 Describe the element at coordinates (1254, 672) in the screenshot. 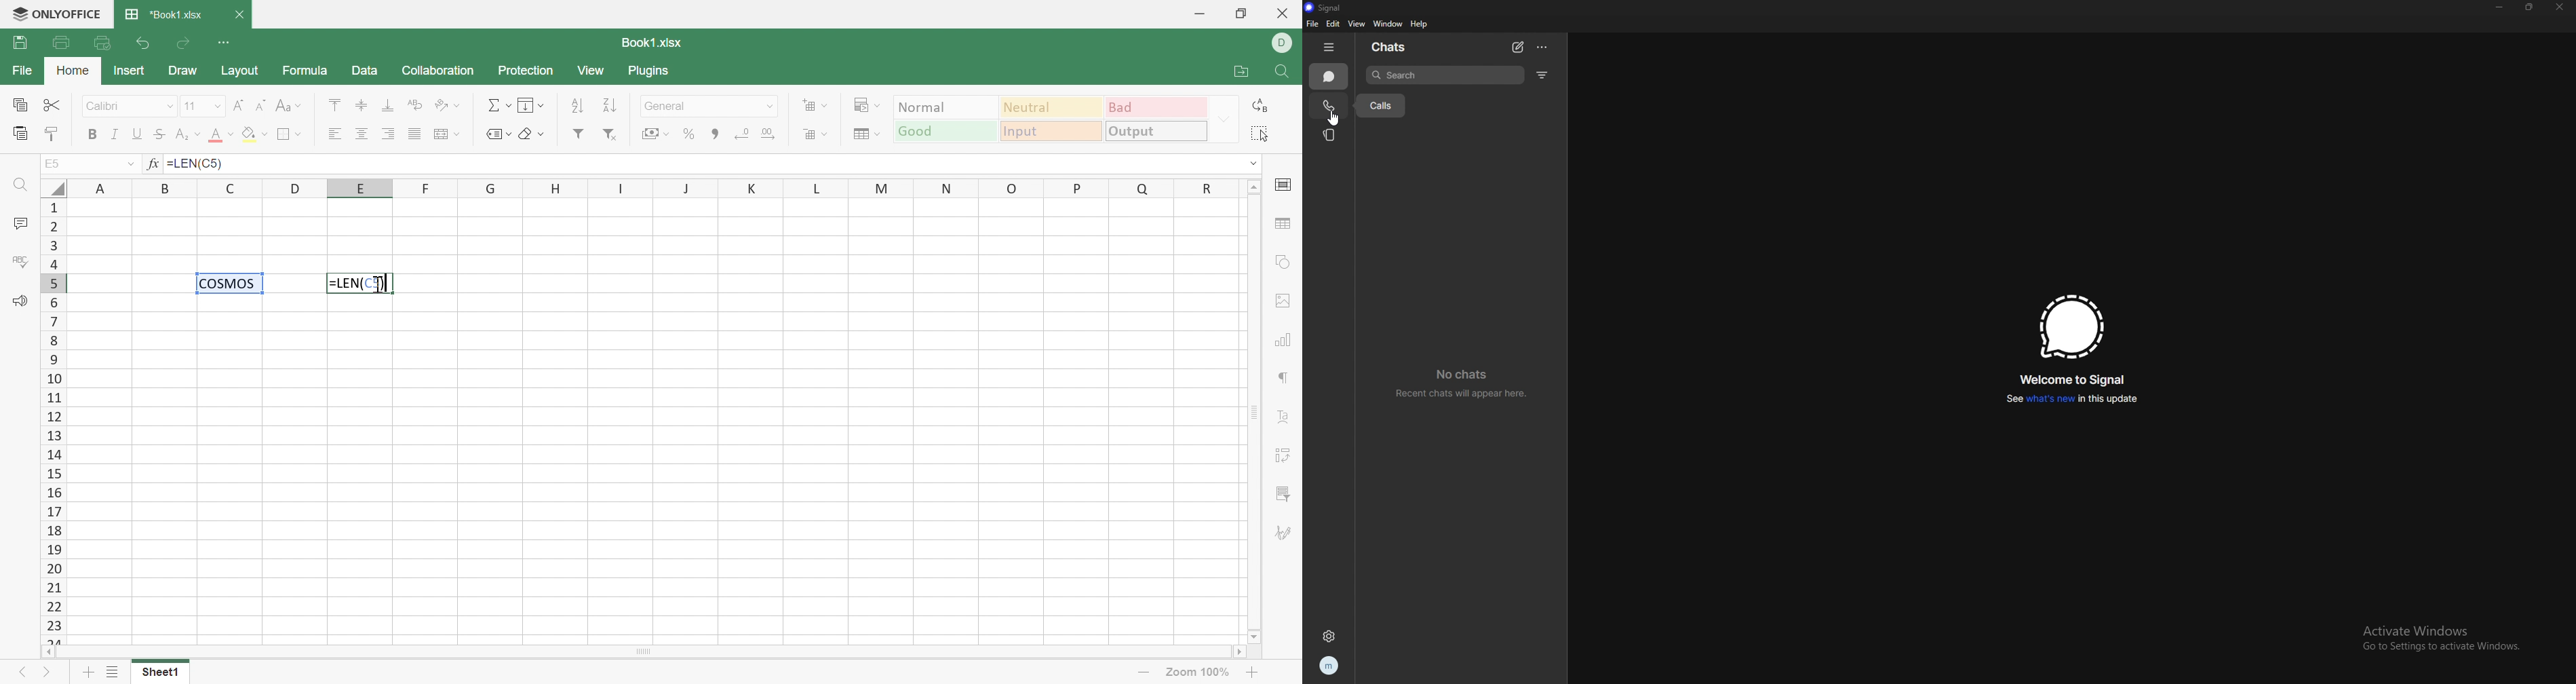

I see `Zoom in` at that location.